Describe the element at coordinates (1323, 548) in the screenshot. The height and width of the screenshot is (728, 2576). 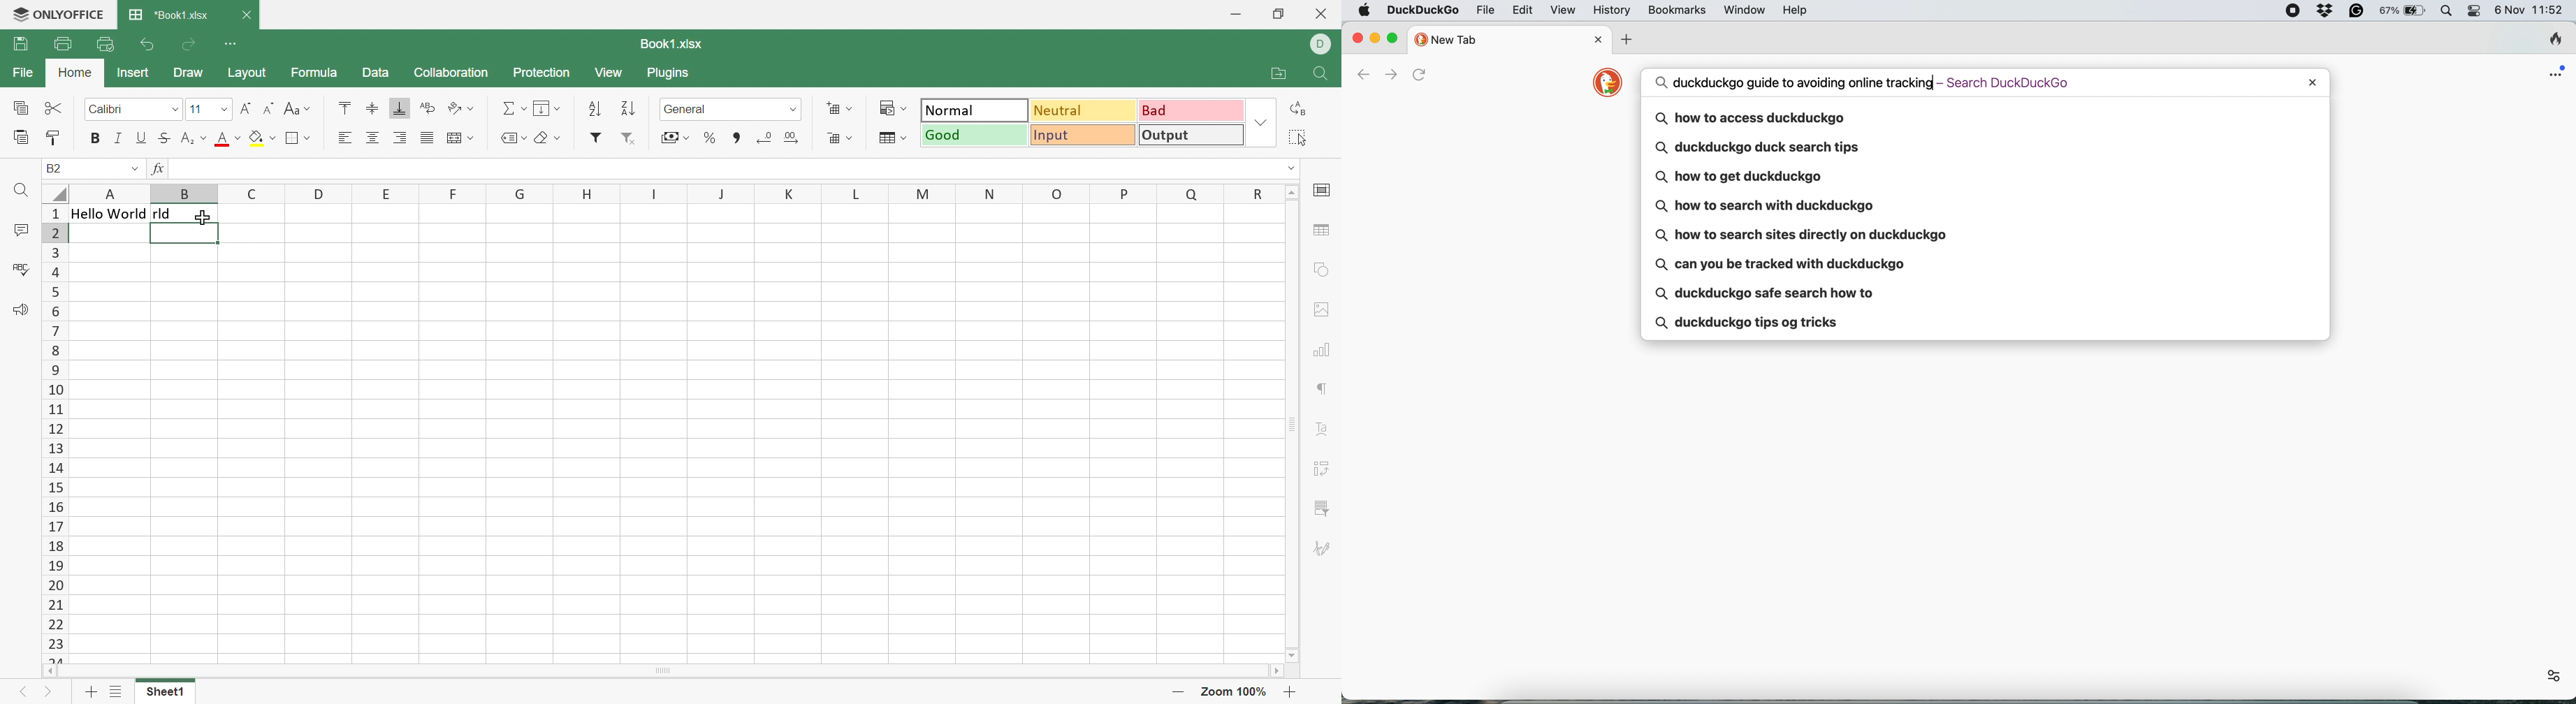
I see `Signature settings` at that location.